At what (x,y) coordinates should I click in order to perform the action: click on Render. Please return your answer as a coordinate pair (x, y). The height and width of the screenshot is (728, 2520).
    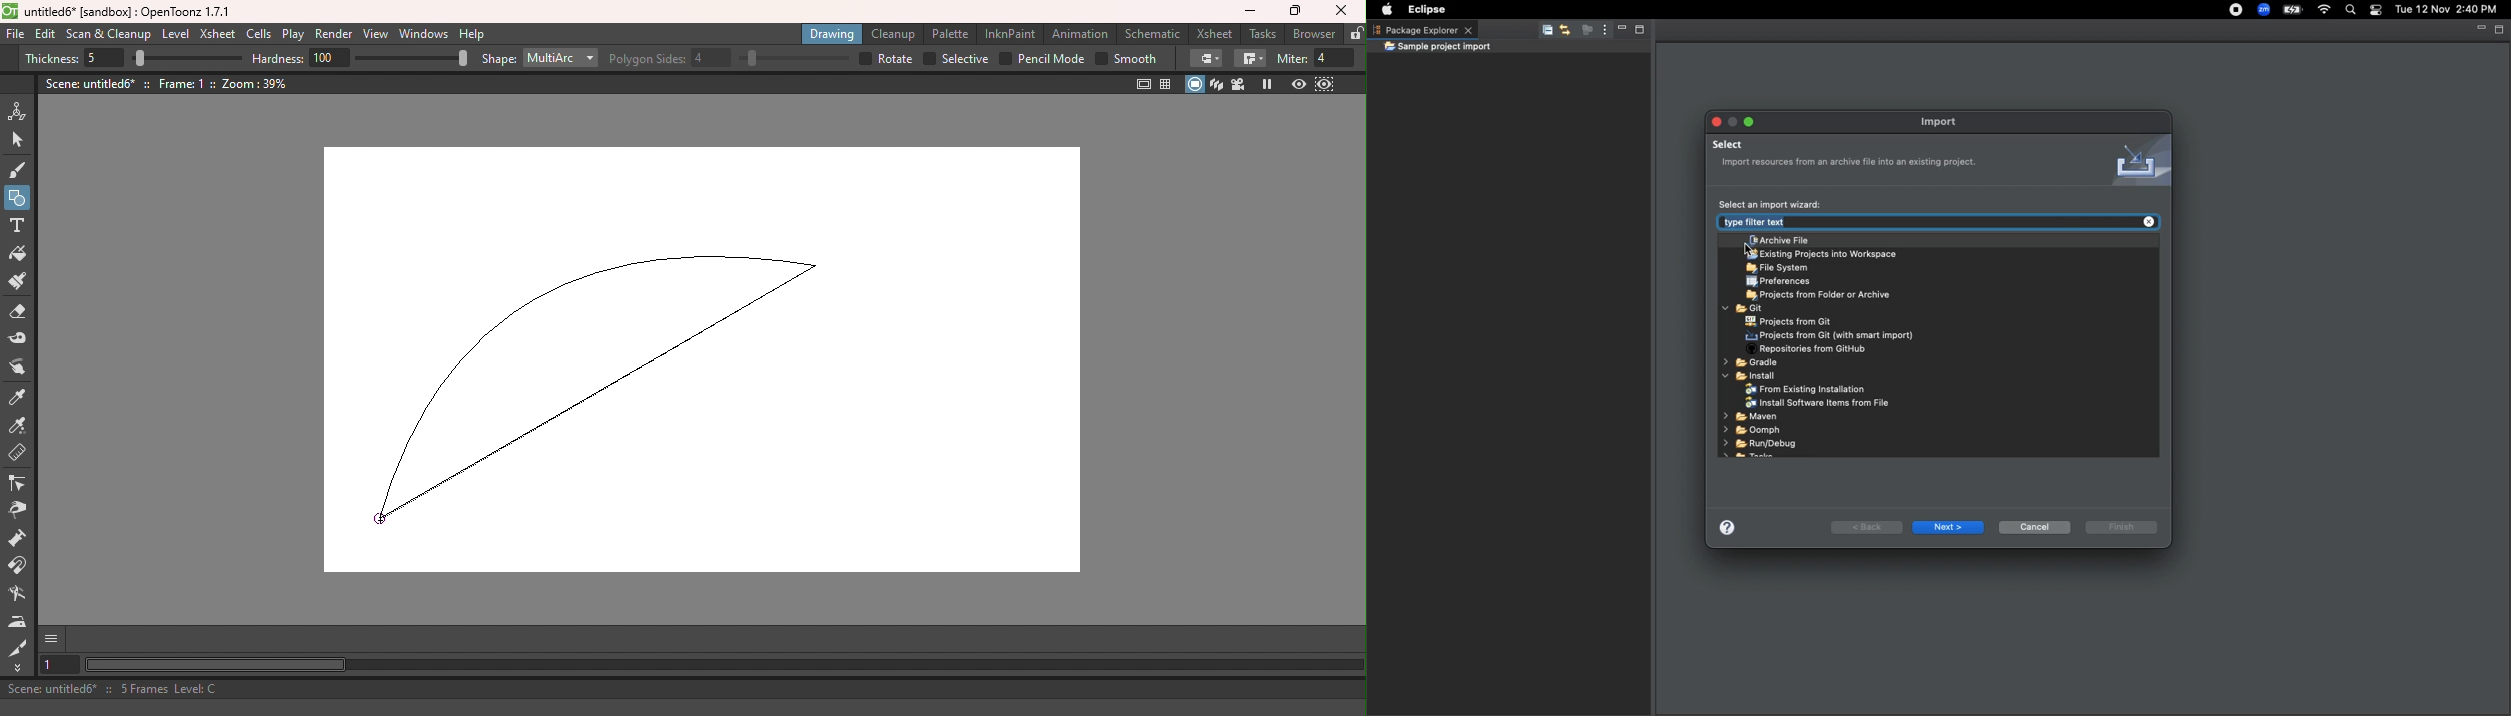
    Looking at the image, I should click on (335, 35).